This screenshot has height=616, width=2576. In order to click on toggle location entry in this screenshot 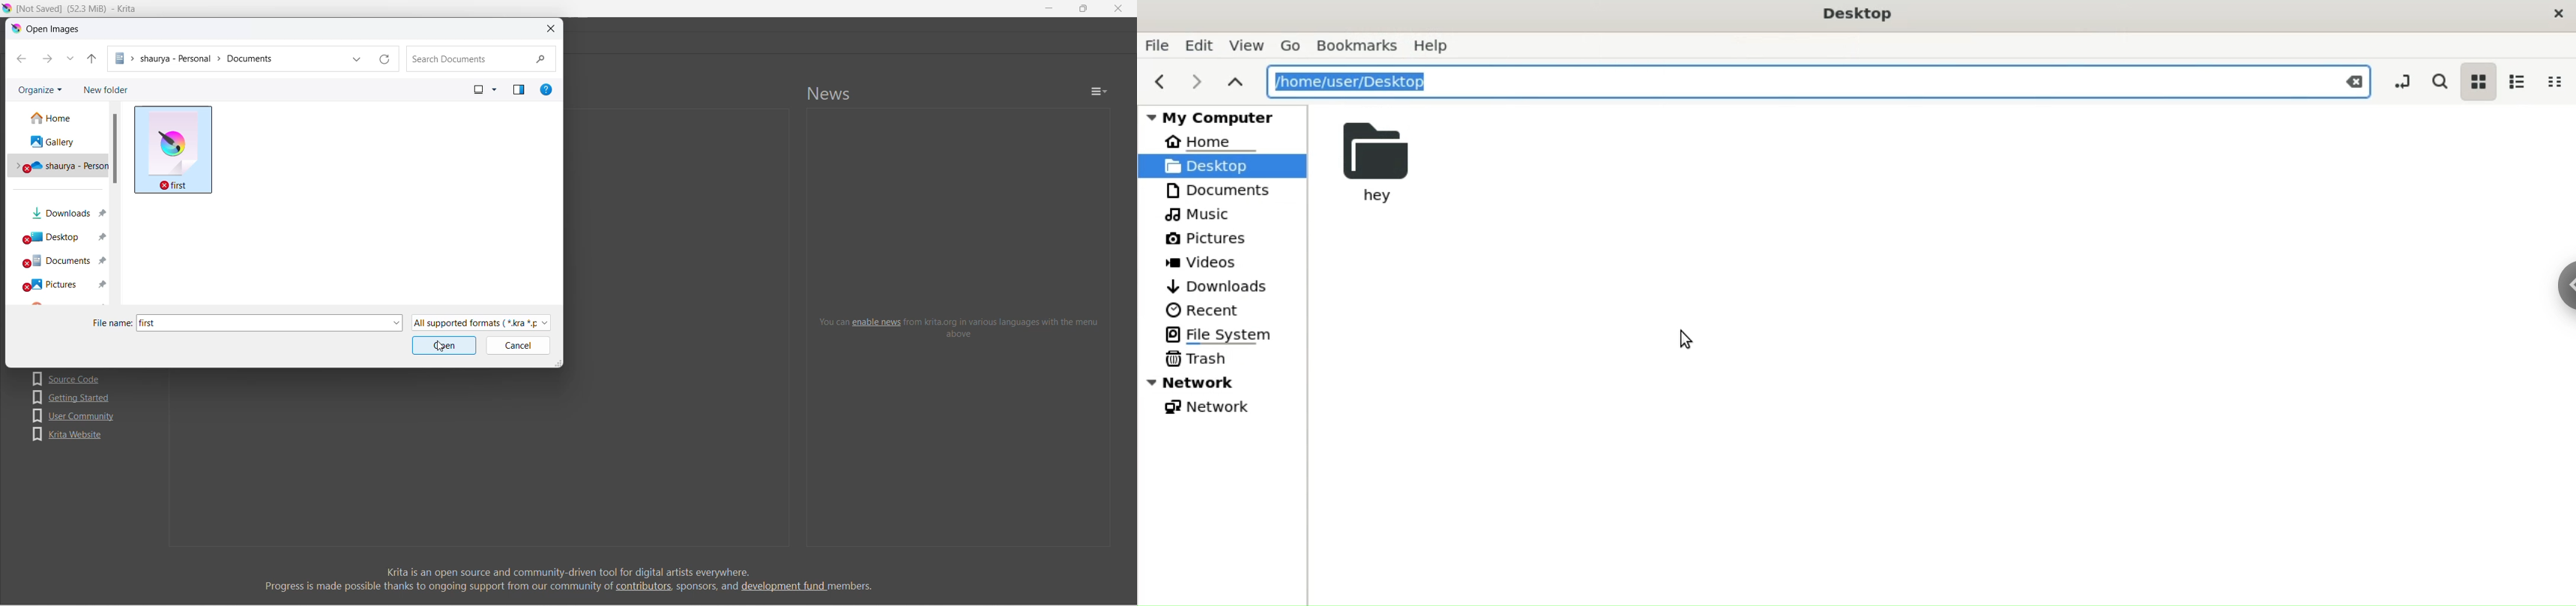, I will do `click(2401, 80)`.